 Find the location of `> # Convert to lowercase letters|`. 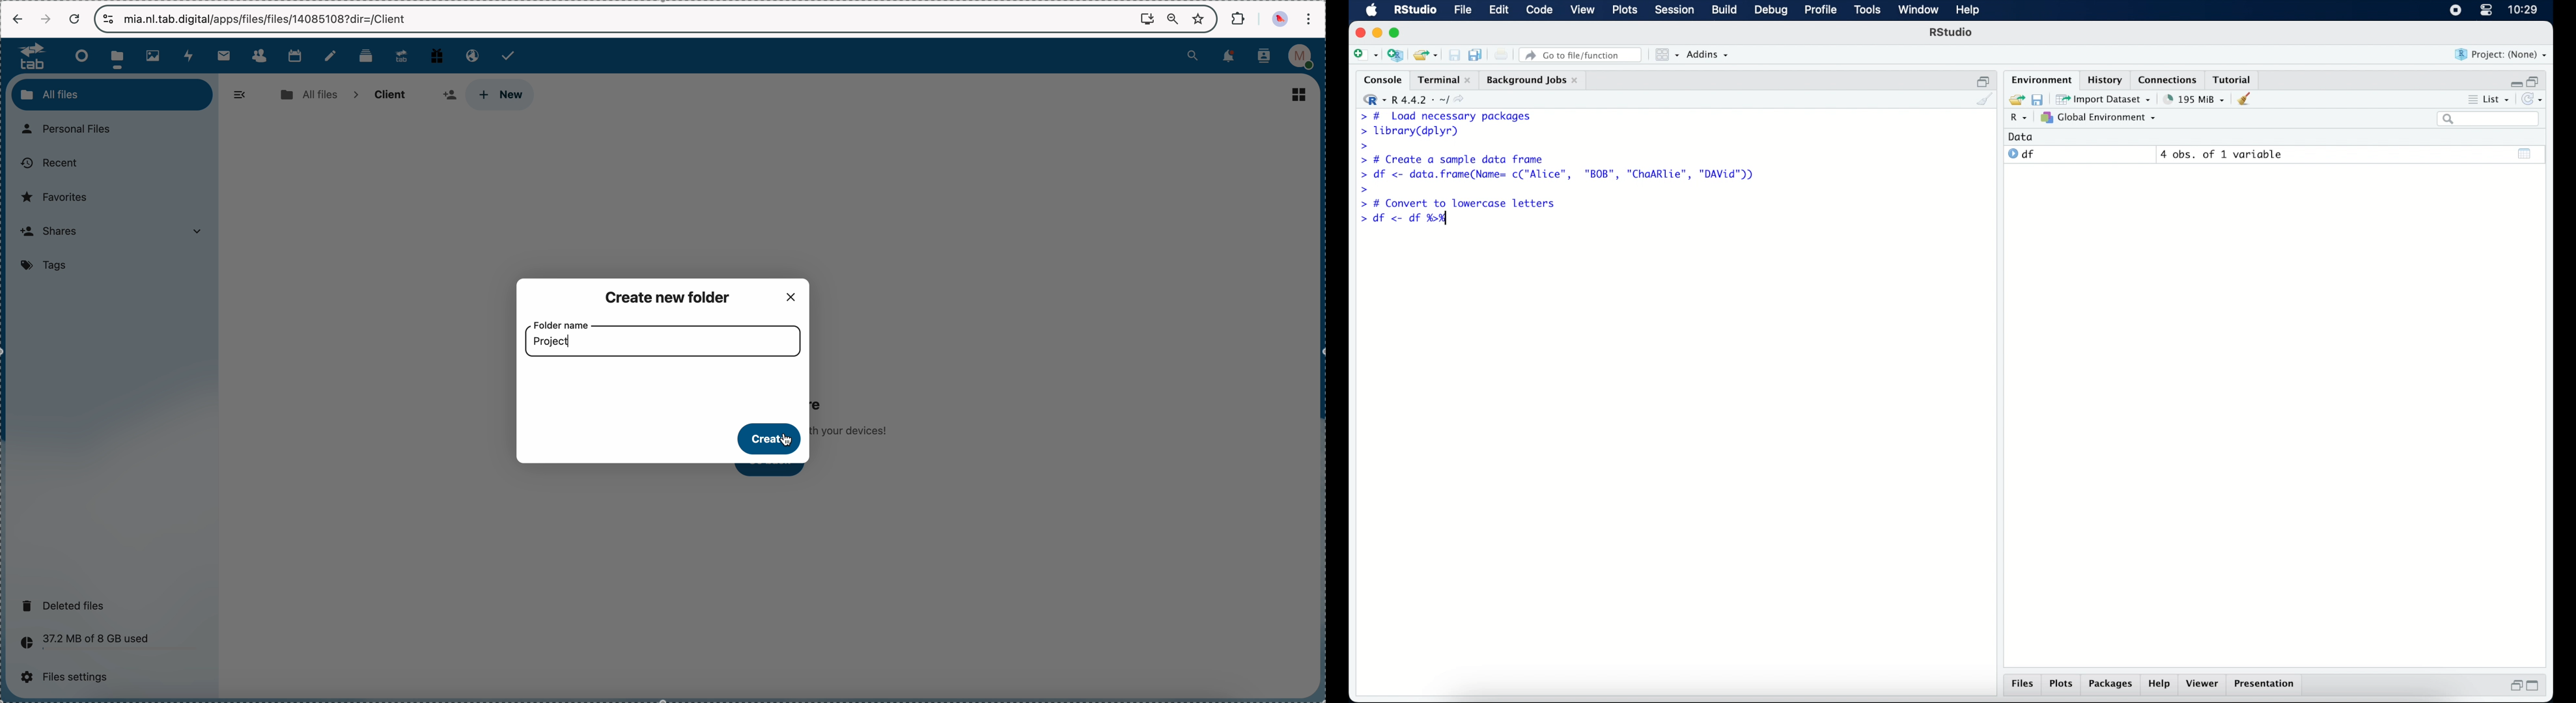

> # Convert to lowercase letters| is located at coordinates (1459, 204).